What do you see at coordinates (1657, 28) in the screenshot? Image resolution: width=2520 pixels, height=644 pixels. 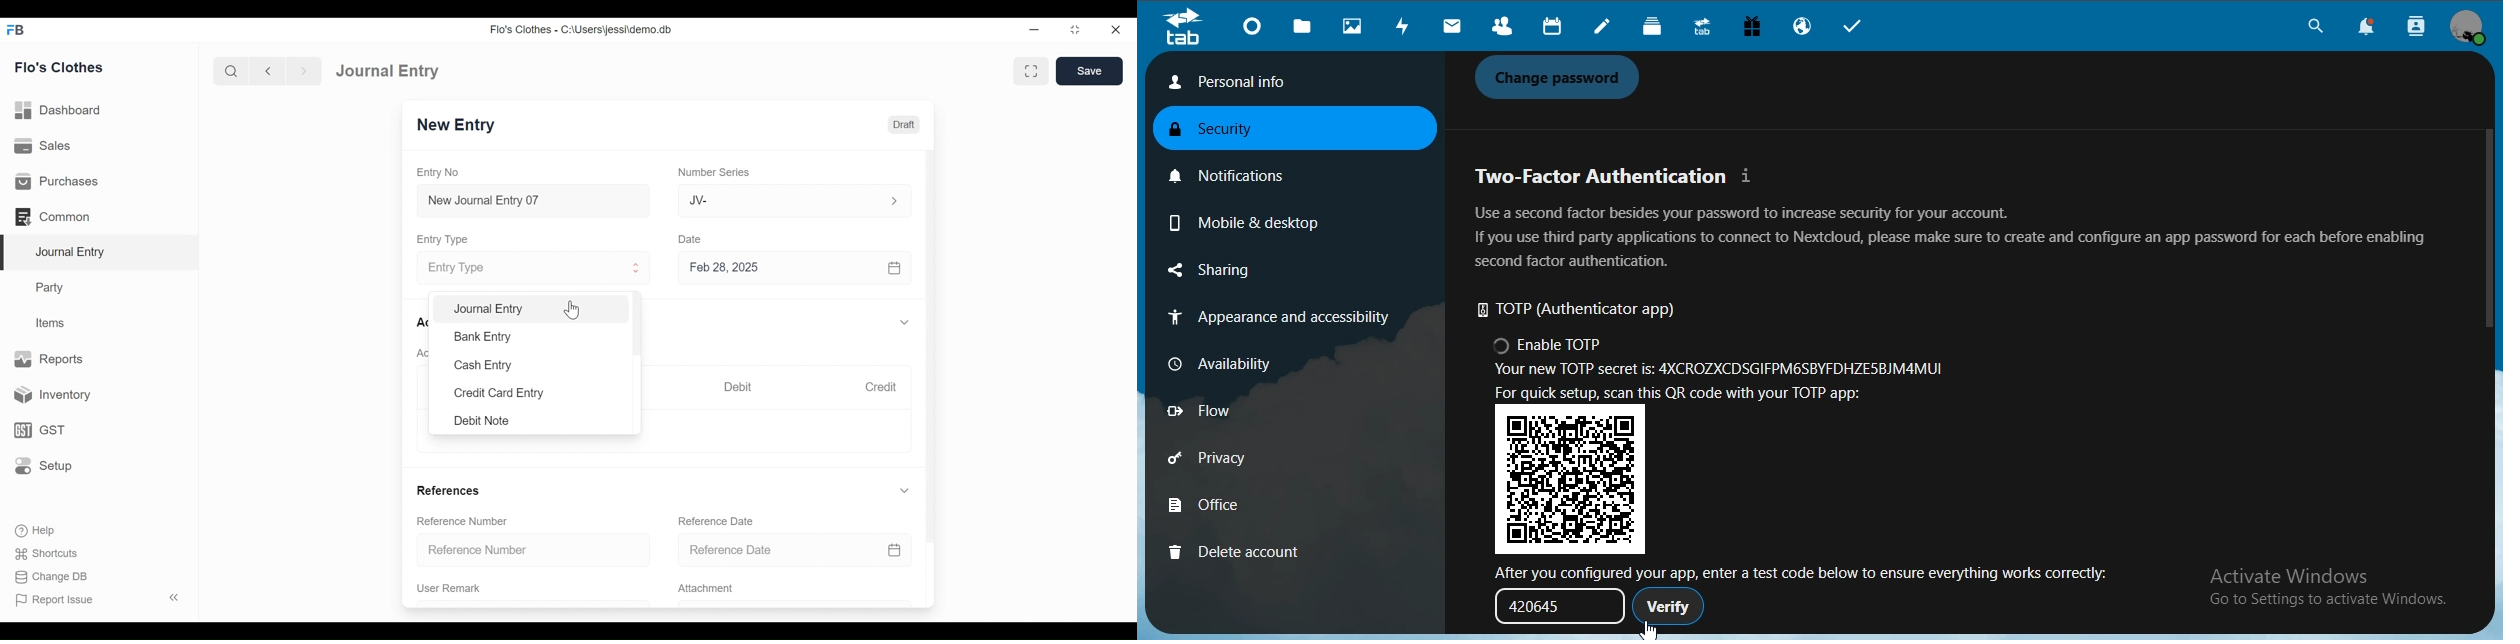 I see `deck` at bounding box center [1657, 28].